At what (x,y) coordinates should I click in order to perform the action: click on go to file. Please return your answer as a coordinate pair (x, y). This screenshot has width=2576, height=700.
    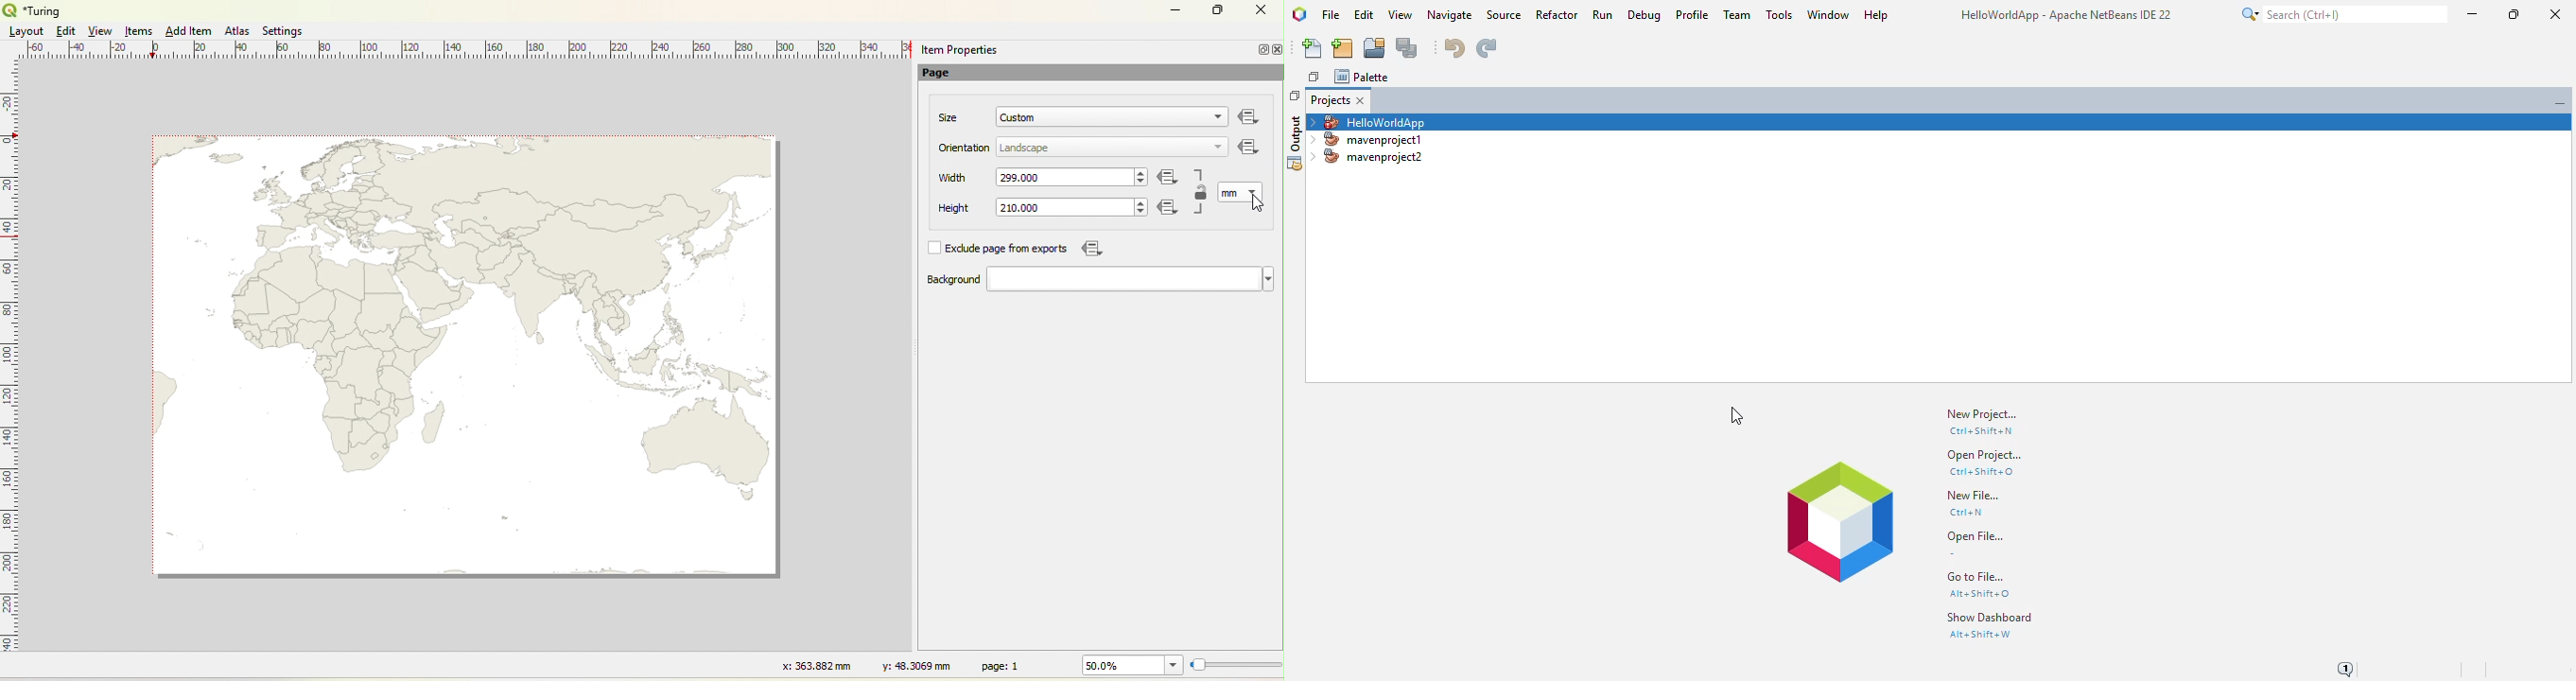
    Looking at the image, I should click on (1977, 577).